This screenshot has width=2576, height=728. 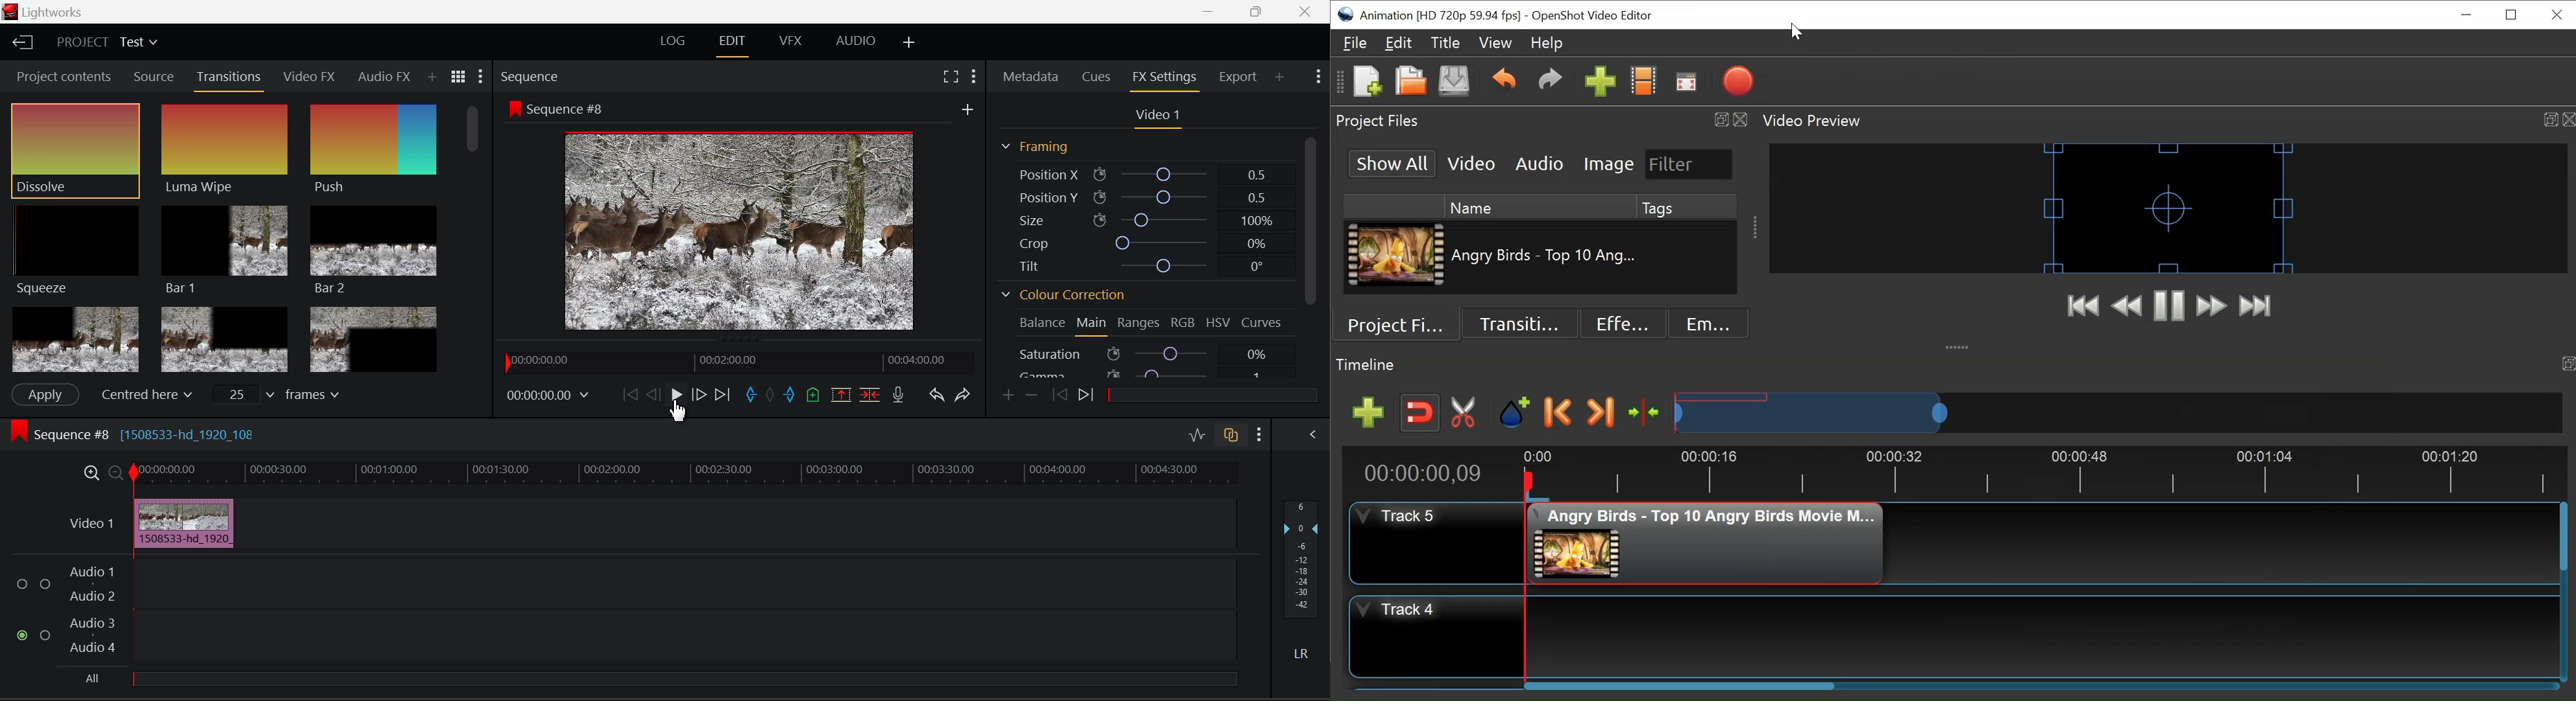 I want to click on Luma Wipe, so click(x=225, y=150).